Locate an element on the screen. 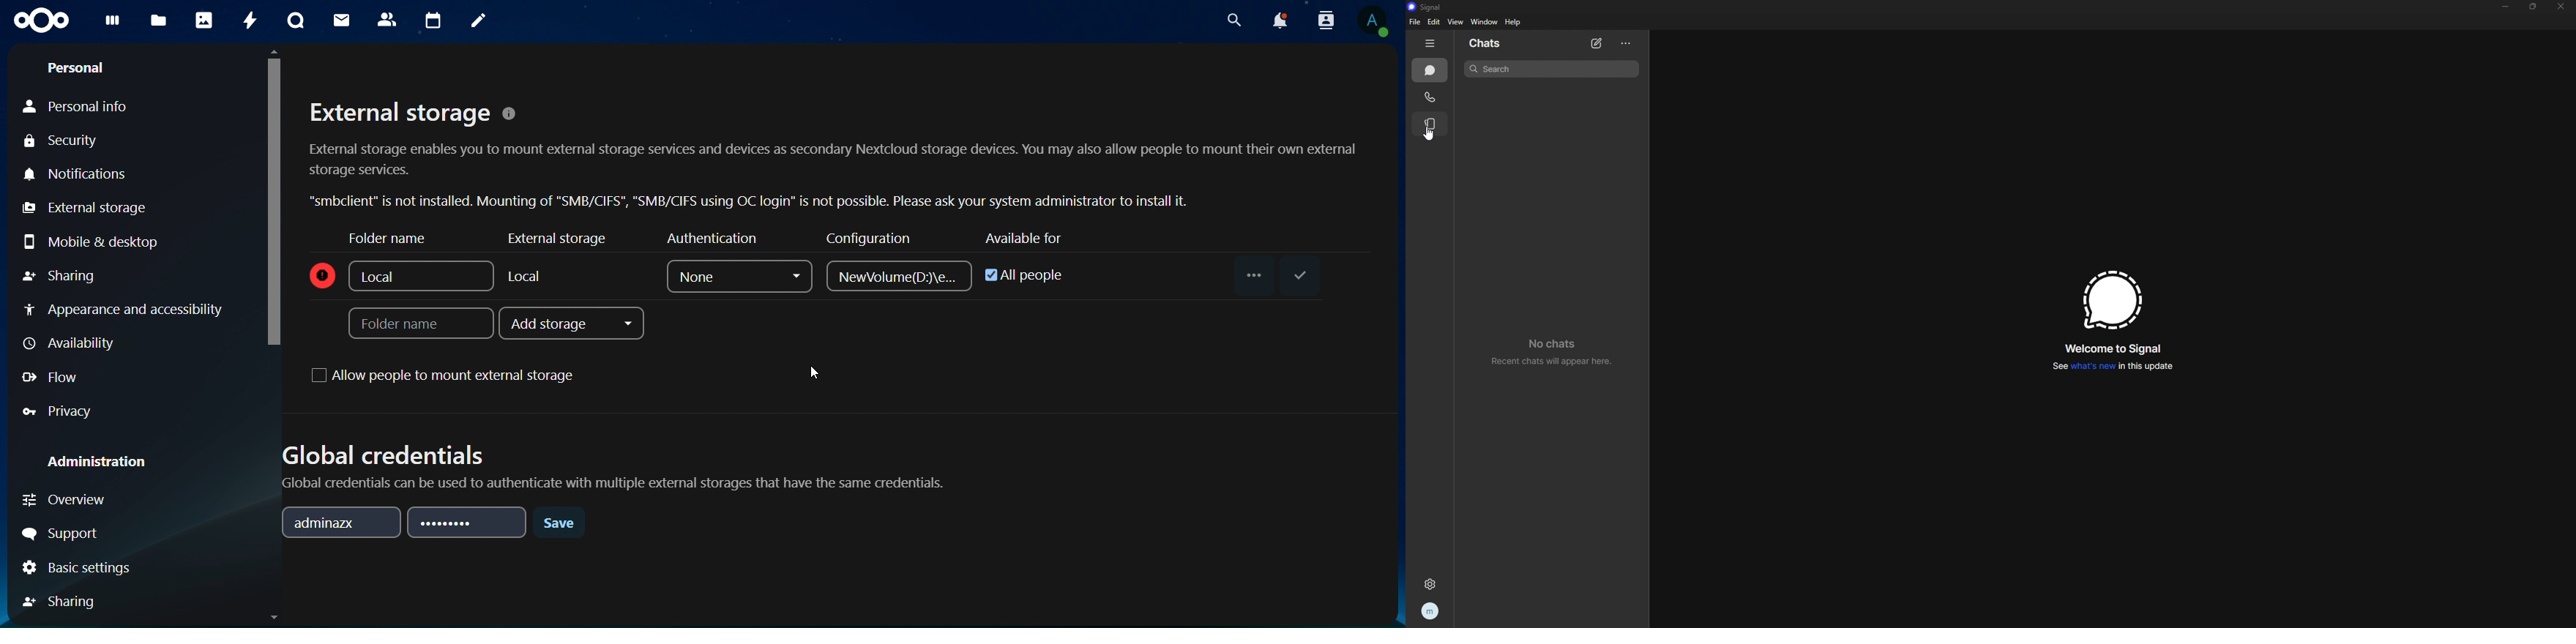 The height and width of the screenshot is (644, 2576). profile is located at coordinates (1431, 610).